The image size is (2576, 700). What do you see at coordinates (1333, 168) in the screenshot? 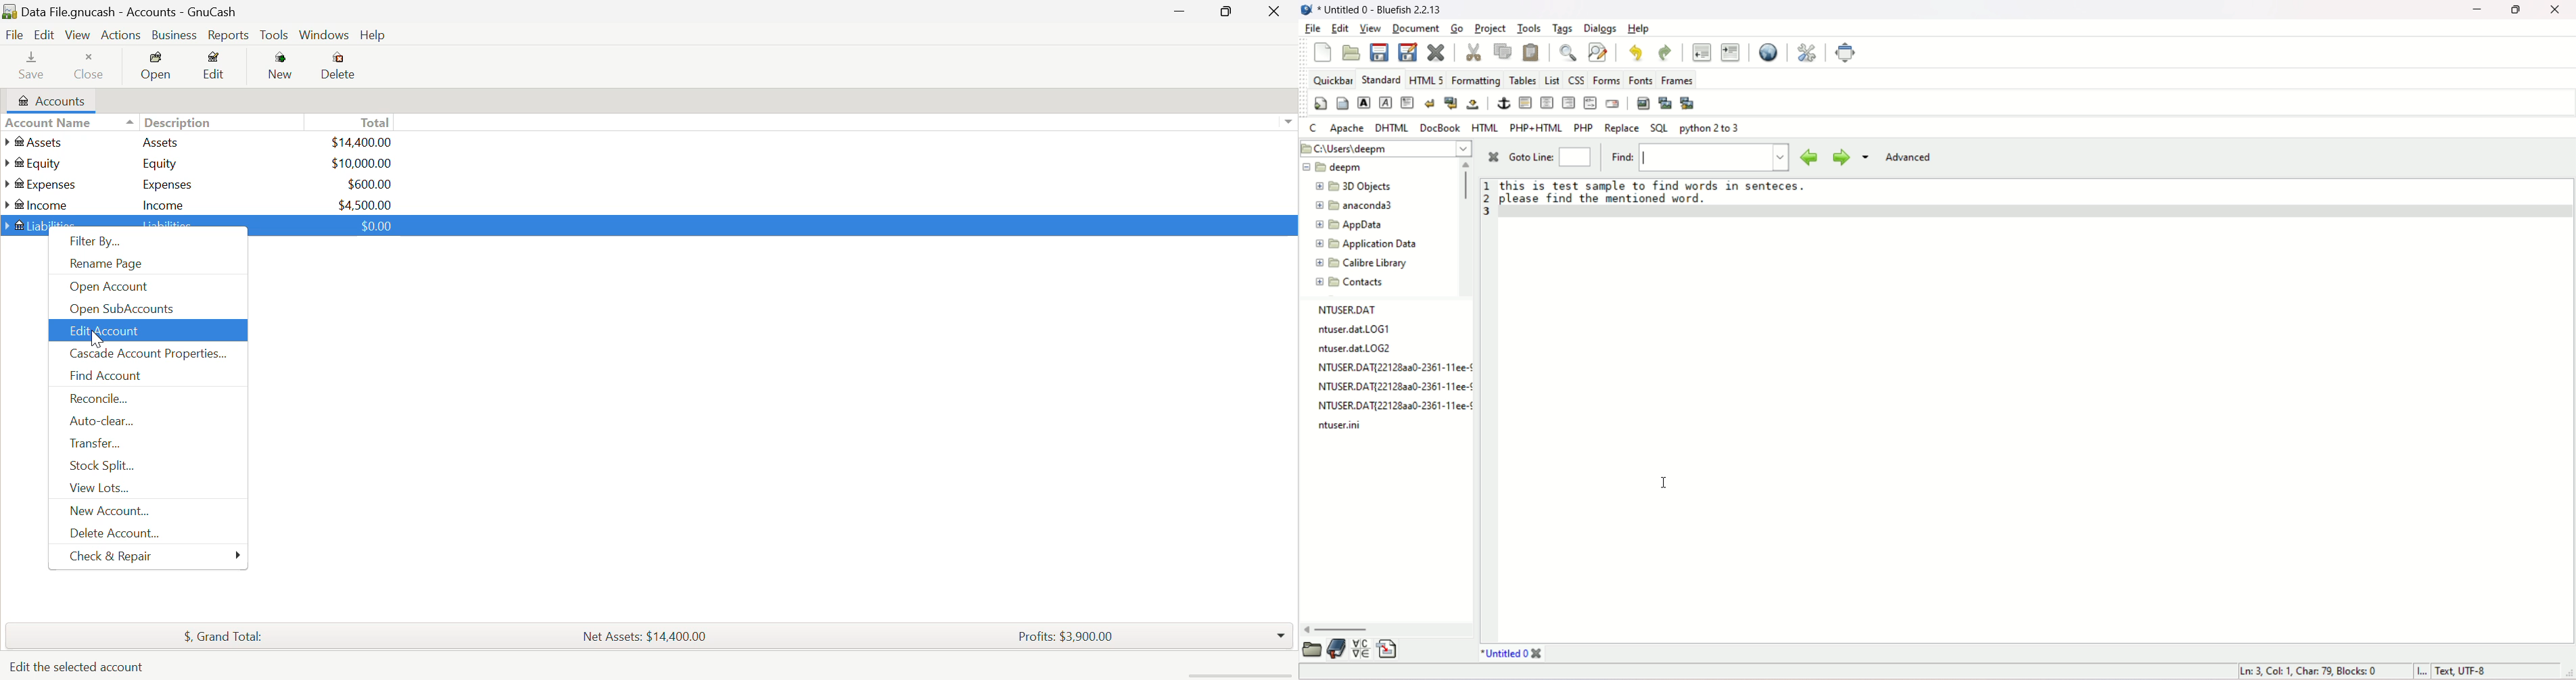
I see `deepm` at bounding box center [1333, 168].